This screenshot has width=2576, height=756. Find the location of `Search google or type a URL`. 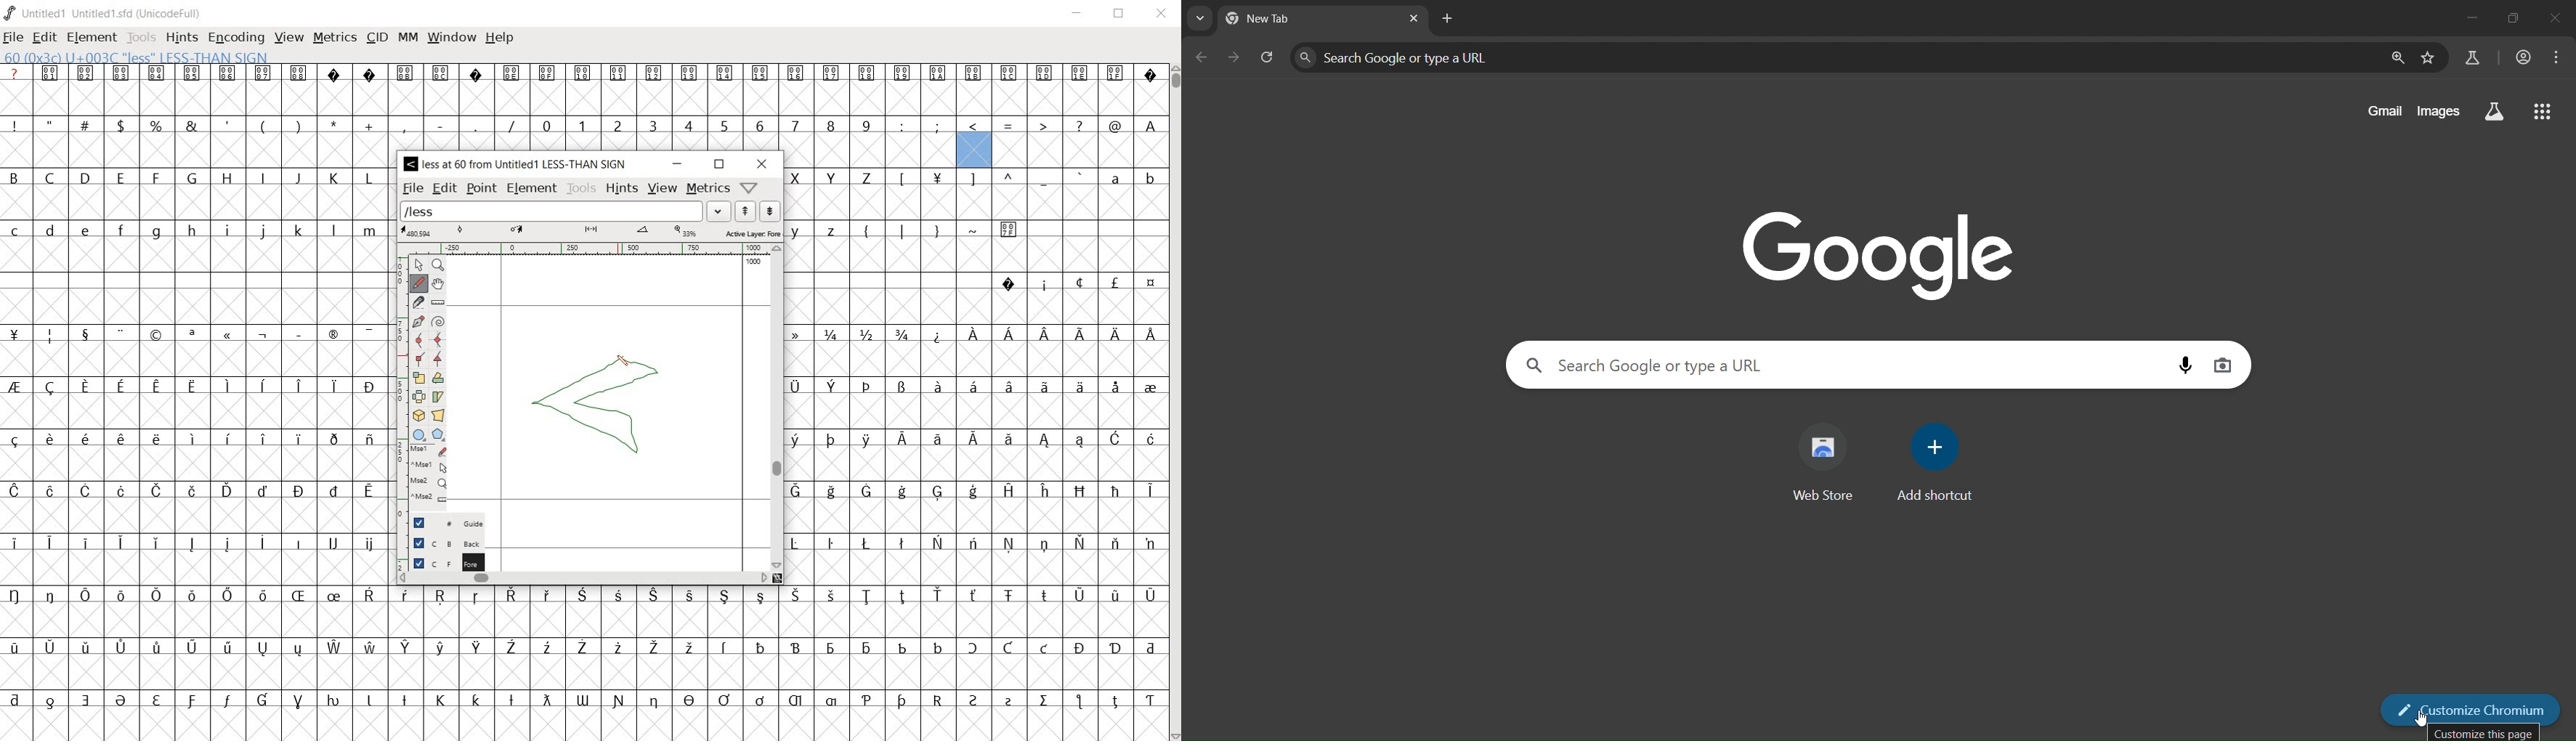

Search google or type a URL is located at coordinates (1849, 365).